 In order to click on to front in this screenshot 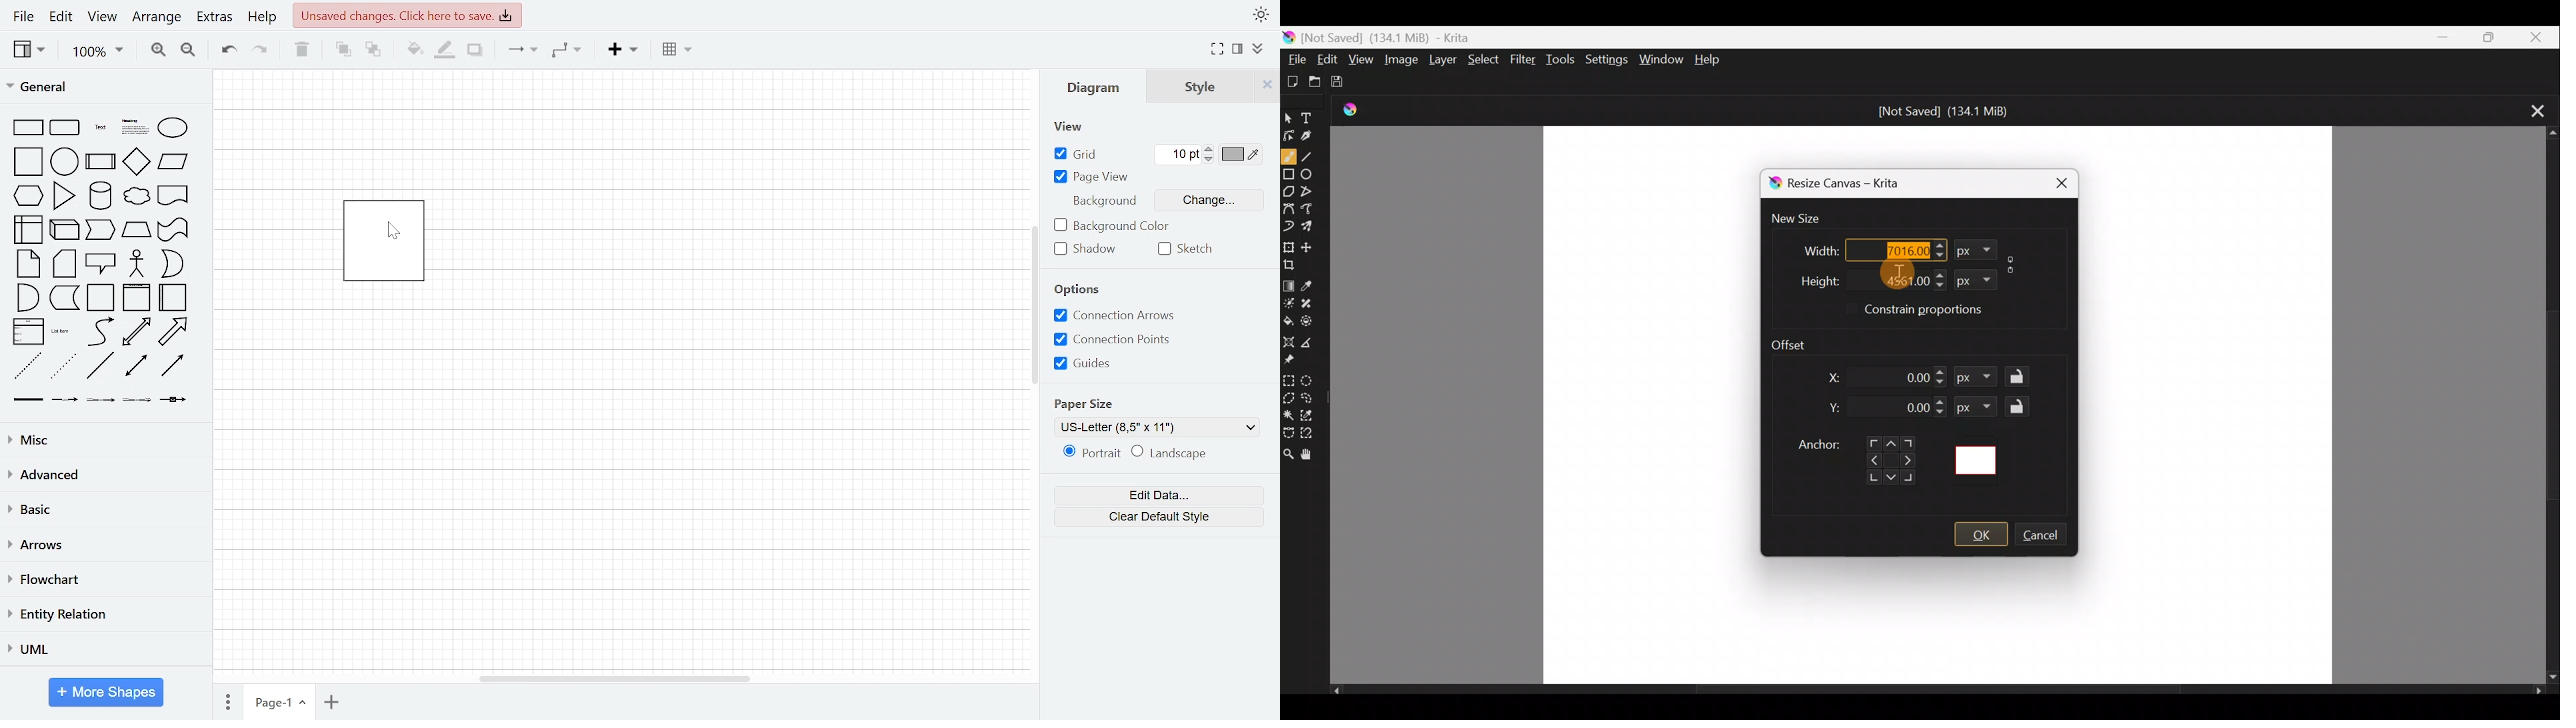, I will do `click(342, 49)`.